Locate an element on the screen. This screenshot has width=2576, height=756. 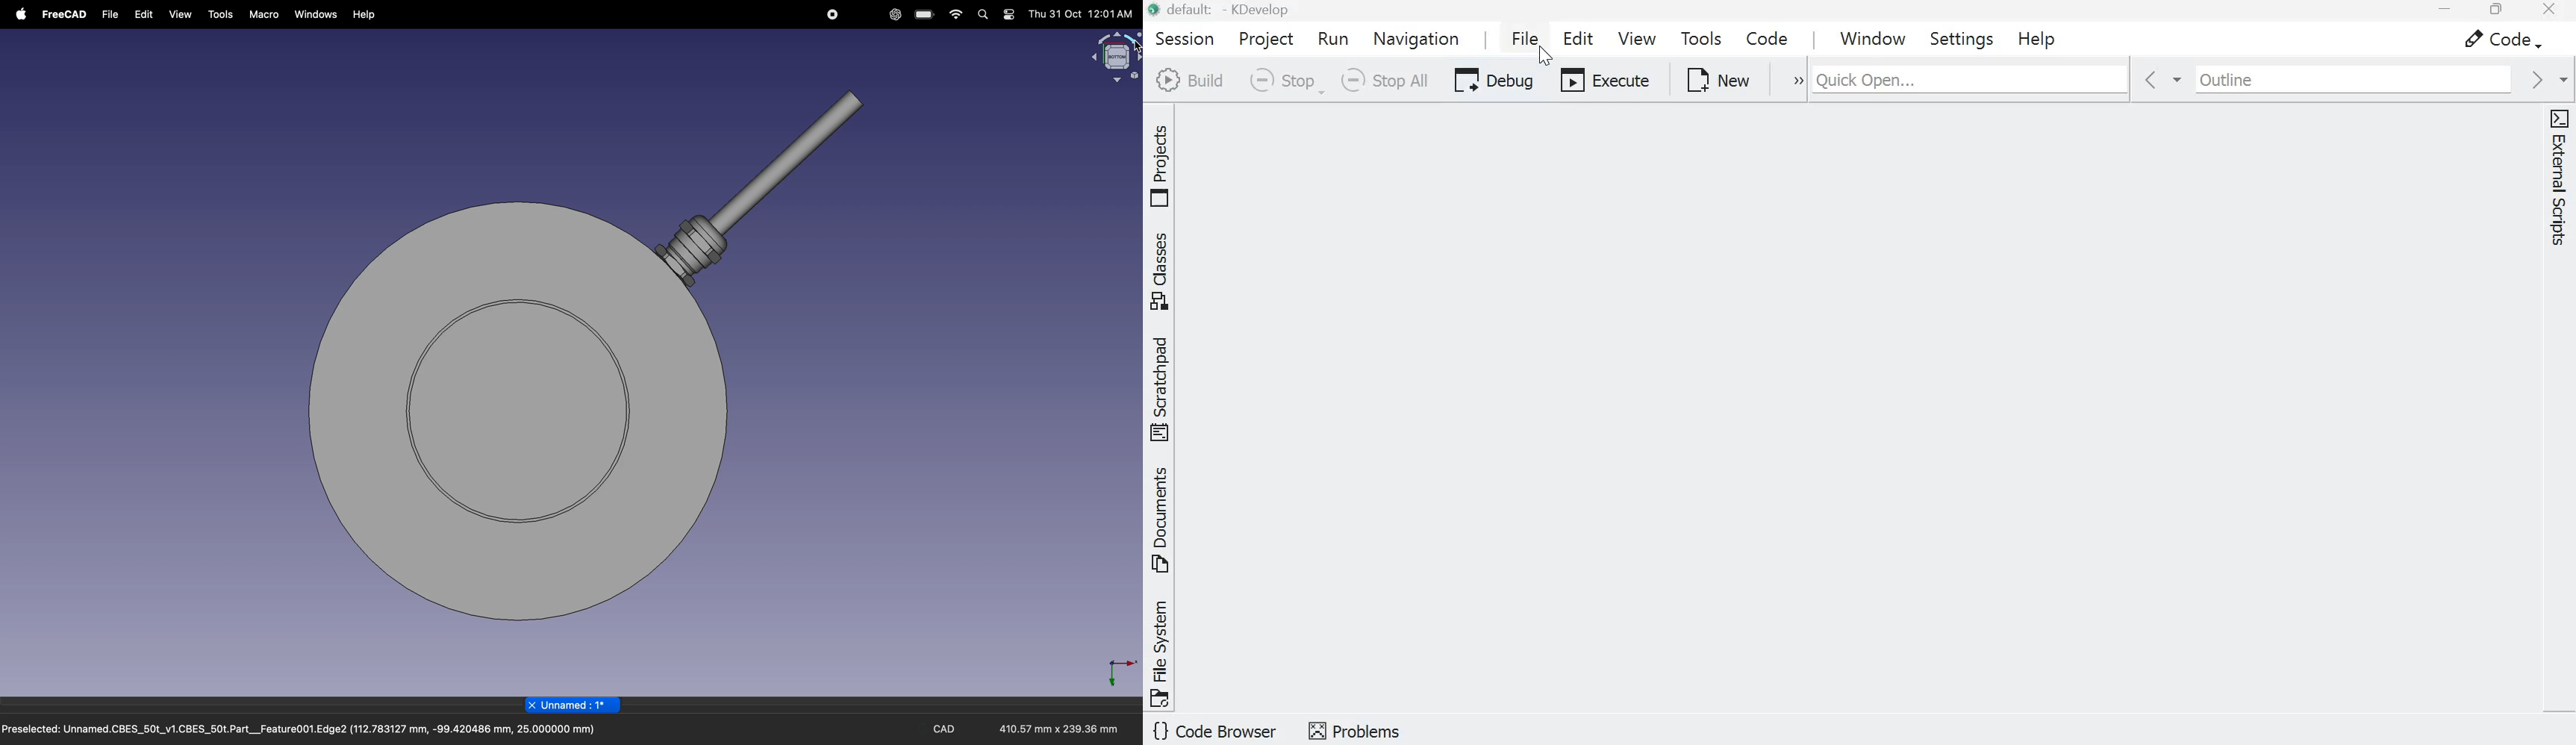
apple menu is located at coordinates (22, 15).